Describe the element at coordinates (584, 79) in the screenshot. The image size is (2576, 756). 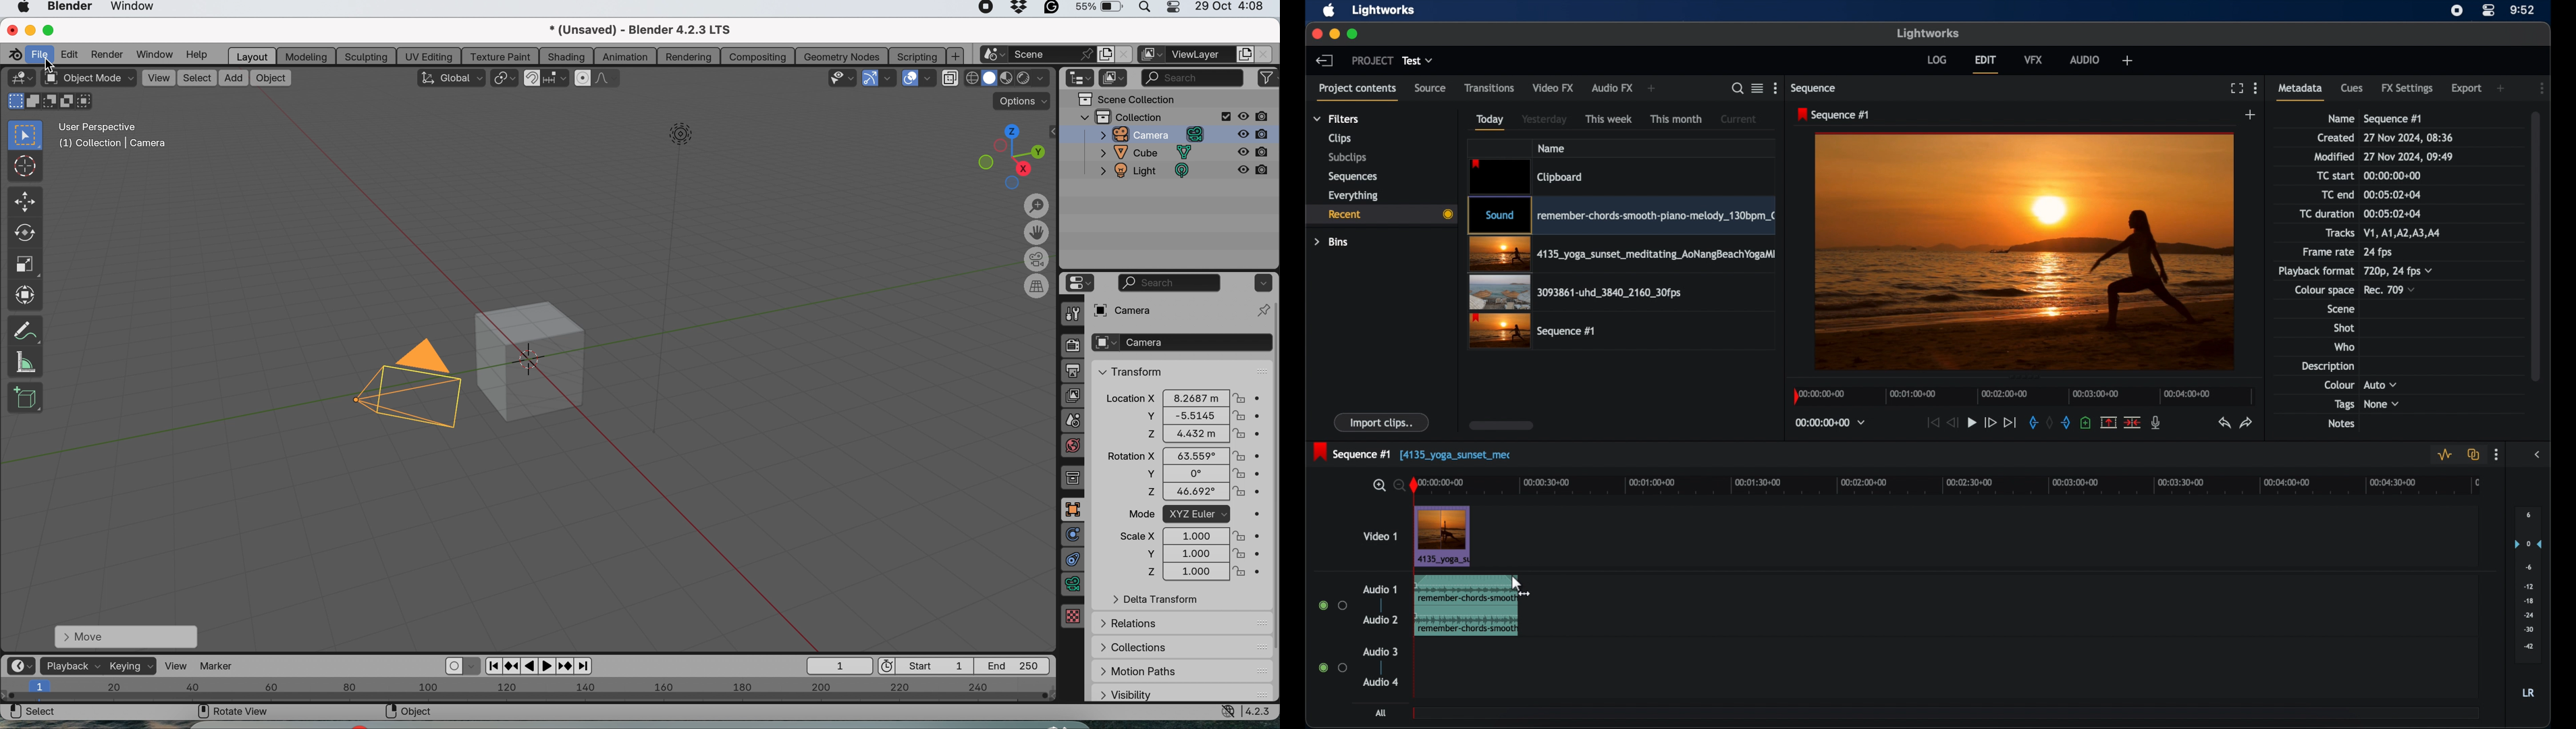
I see `proportional editing objects` at that location.